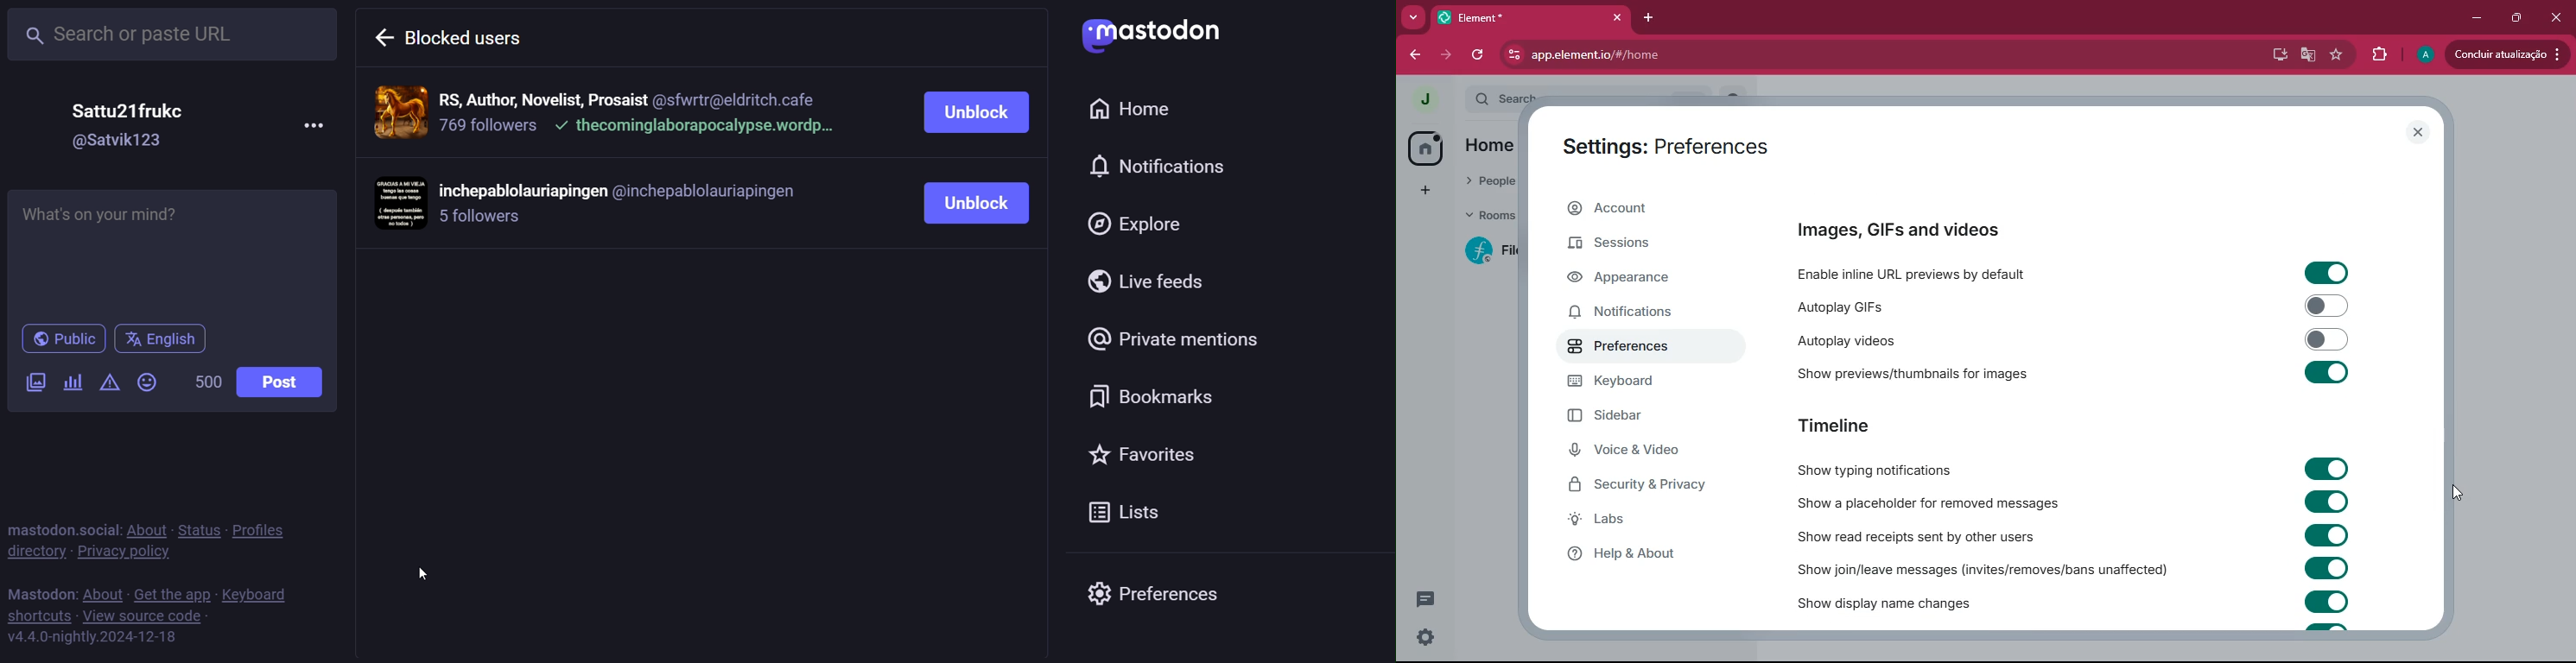 The image size is (2576, 672). Describe the element at coordinates (314, 120) in the screenshot. I see `menu` at that location.